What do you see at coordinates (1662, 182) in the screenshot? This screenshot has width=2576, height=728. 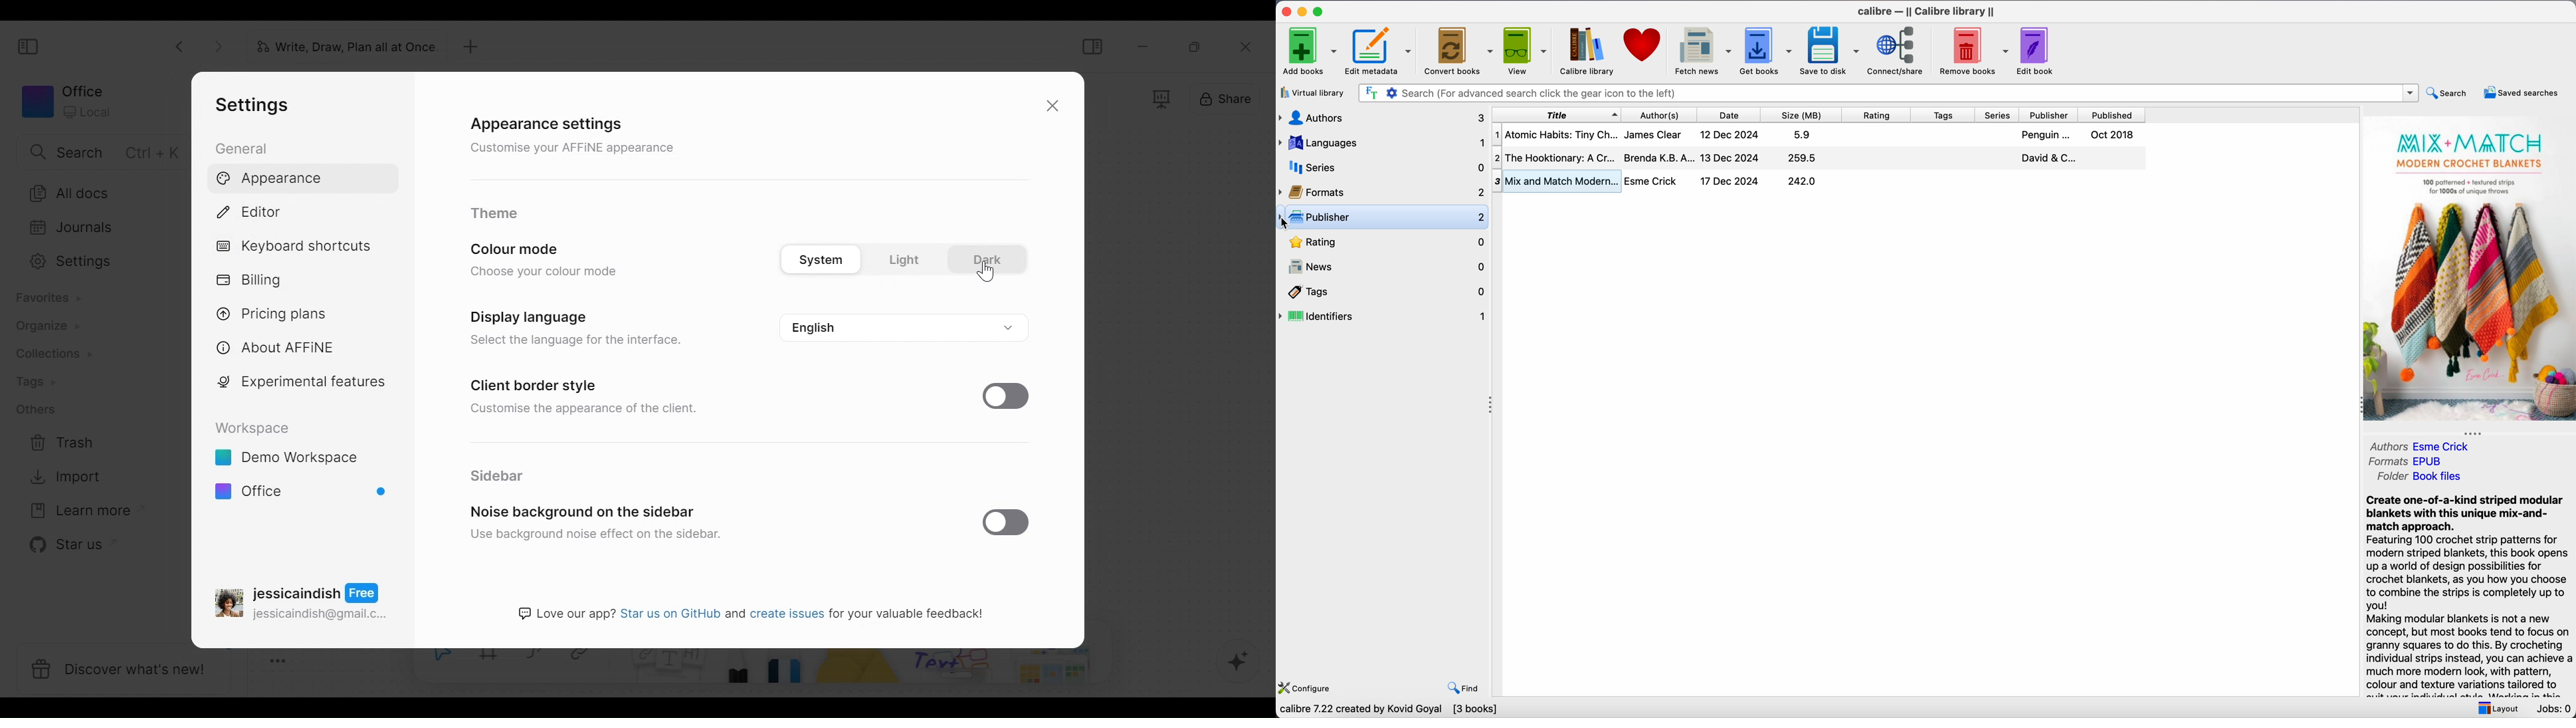 I see `Mix and Match Modern...` at bounding box center [1662, 182].